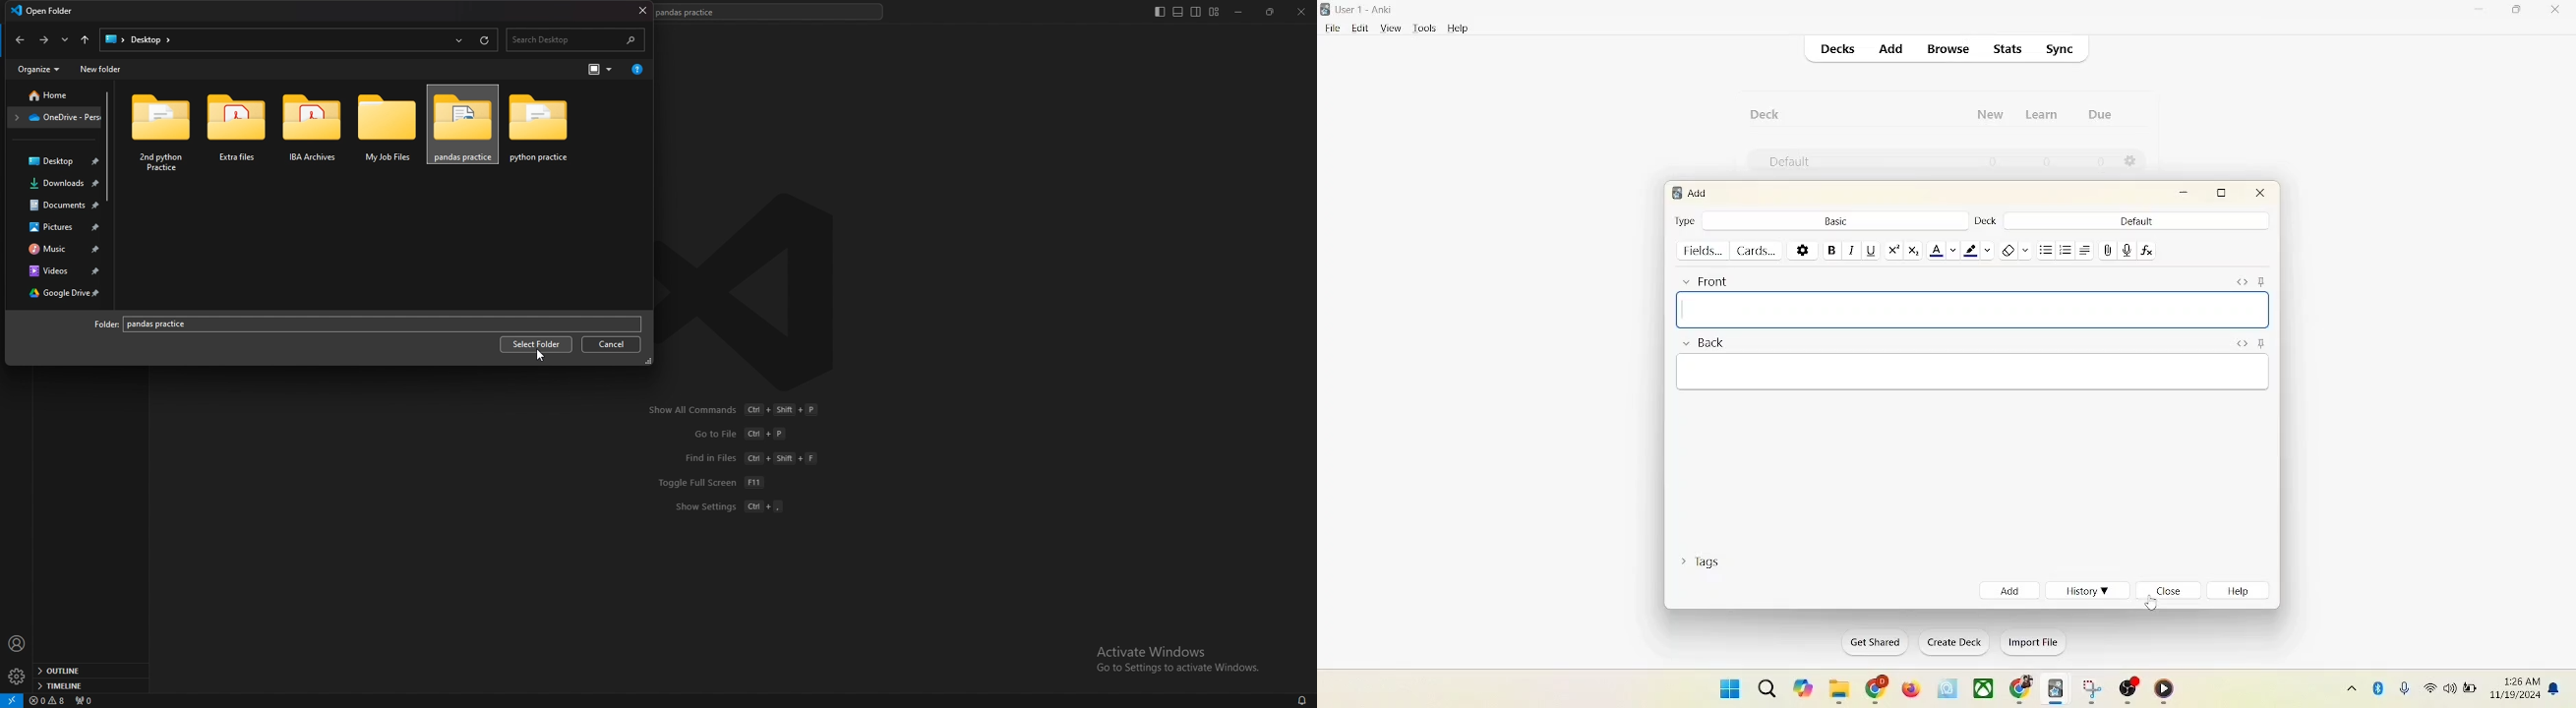 The width and height of the screenshot is (2576, 728). Describe the element at coordinates (58, 182) in the screenshot. I see `downloads folder` at that location.